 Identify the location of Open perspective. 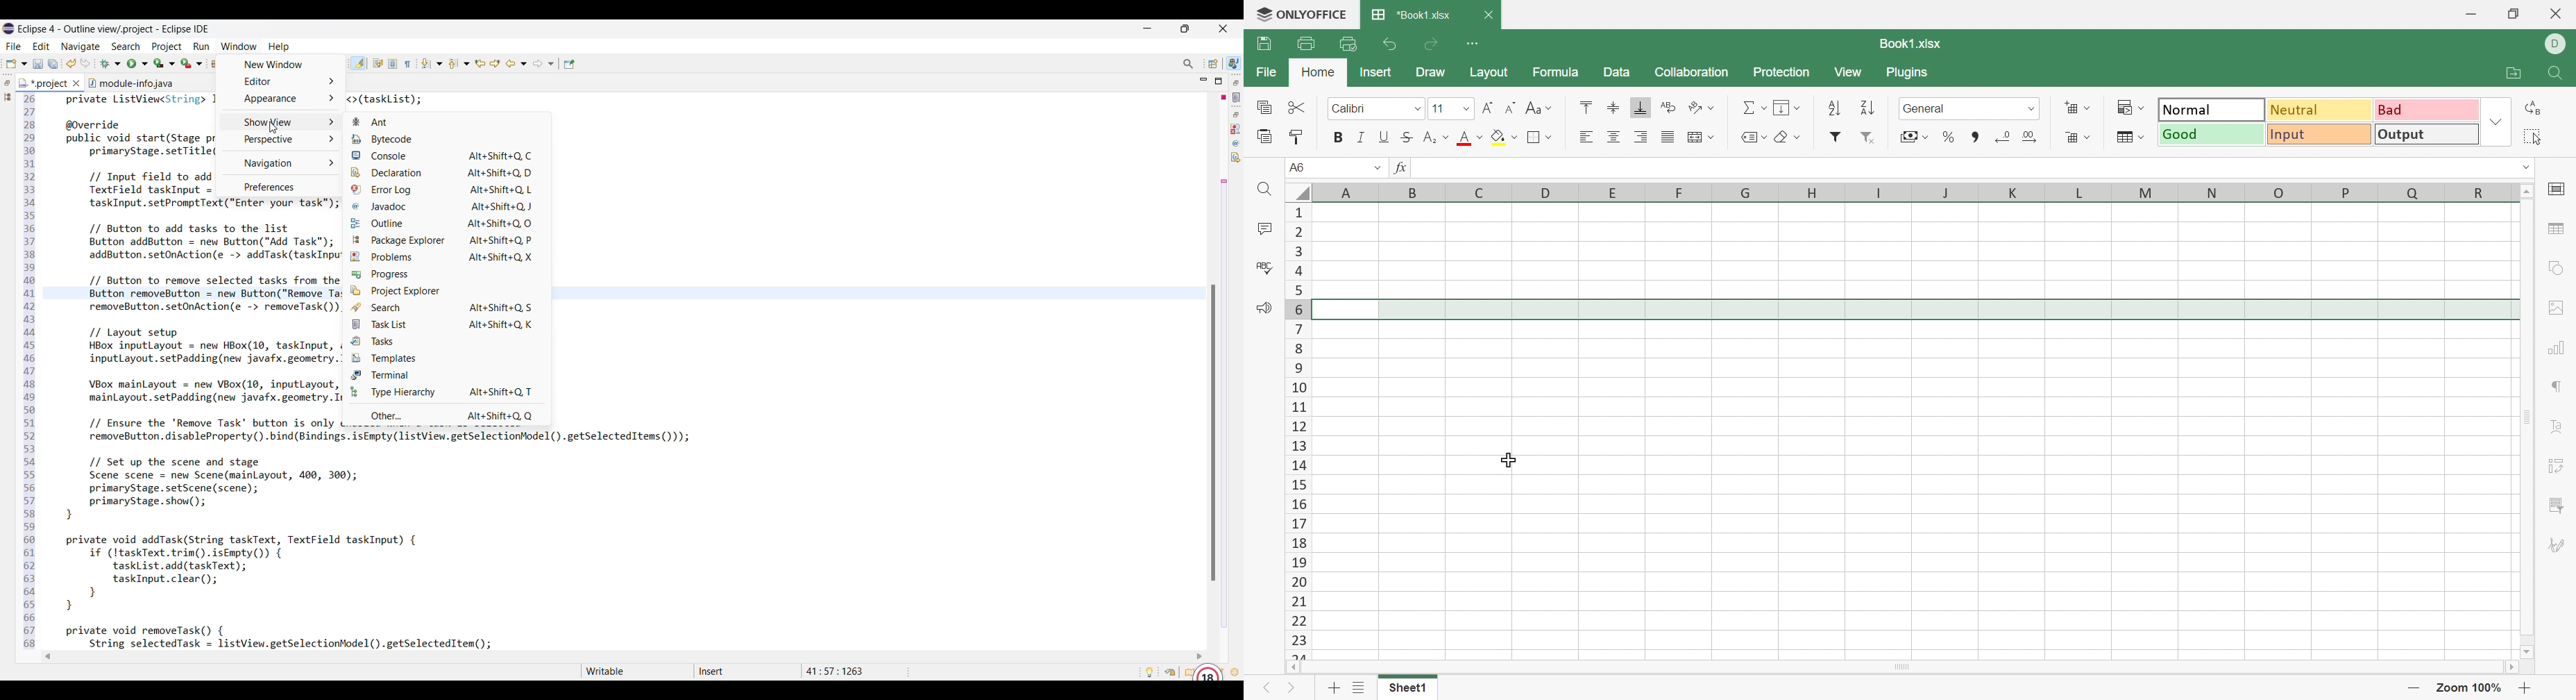
(1213, 64).